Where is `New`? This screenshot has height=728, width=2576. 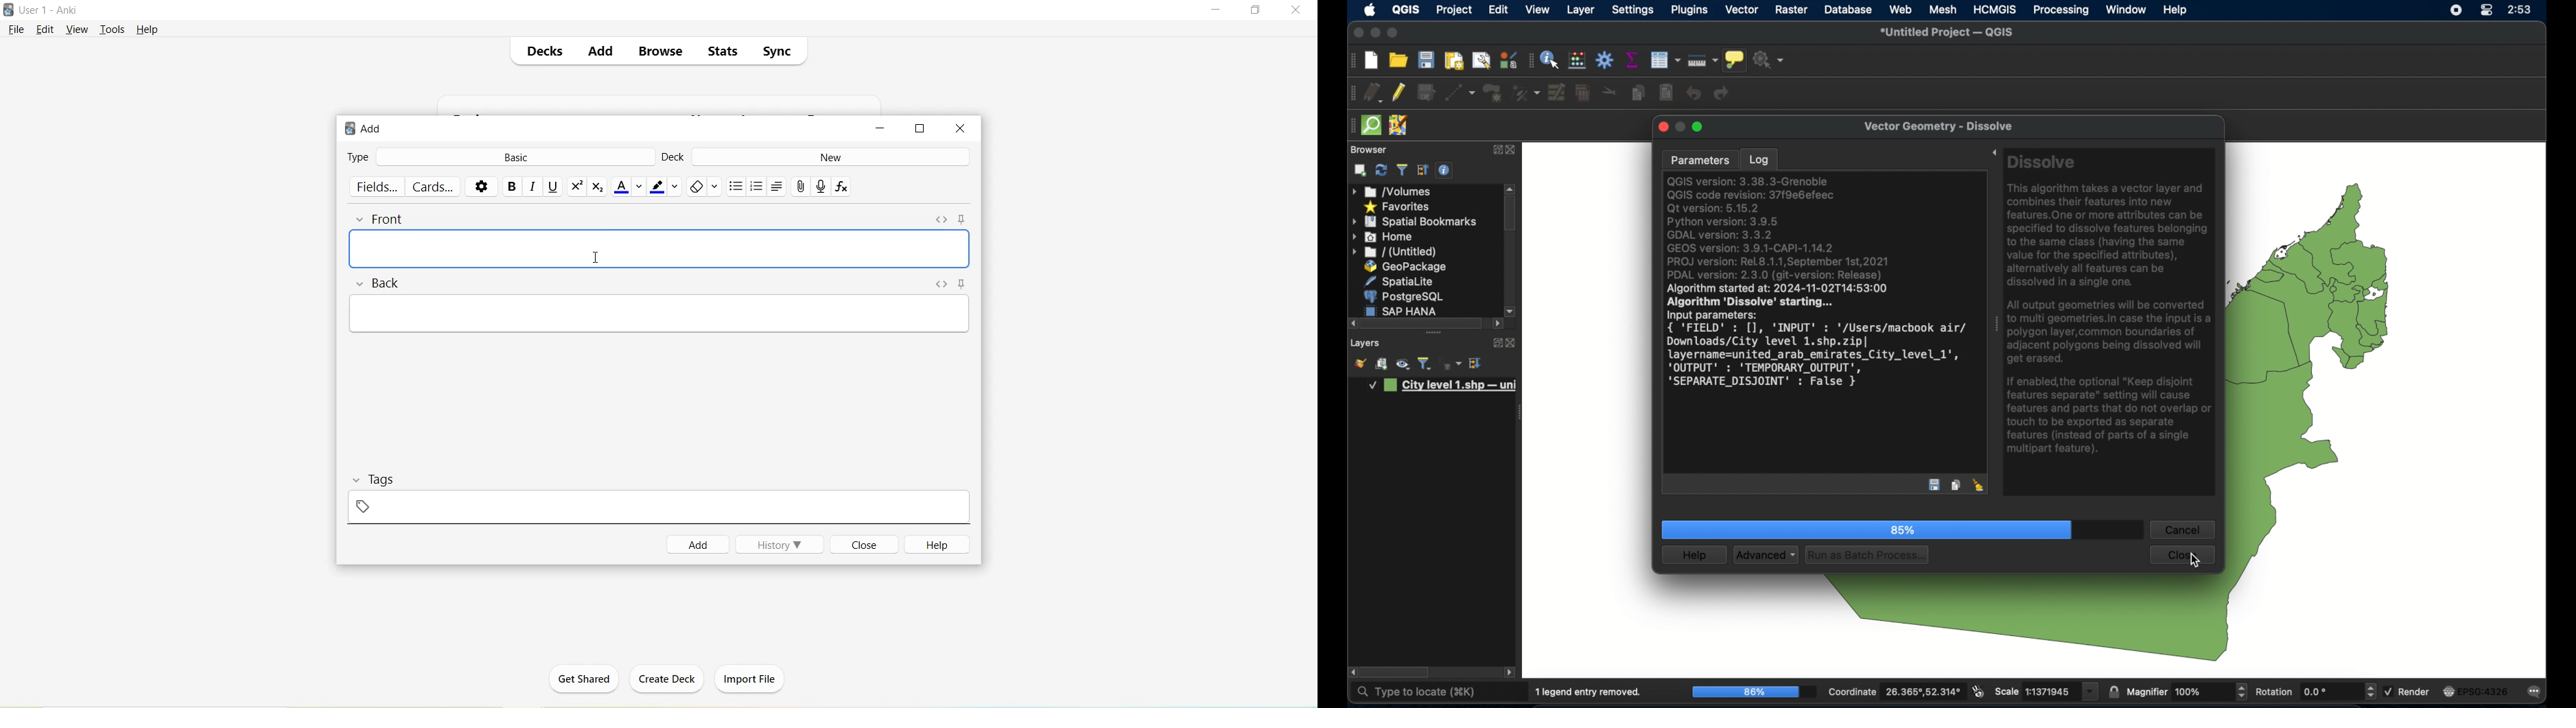 New is located at coordinates (831, 157).